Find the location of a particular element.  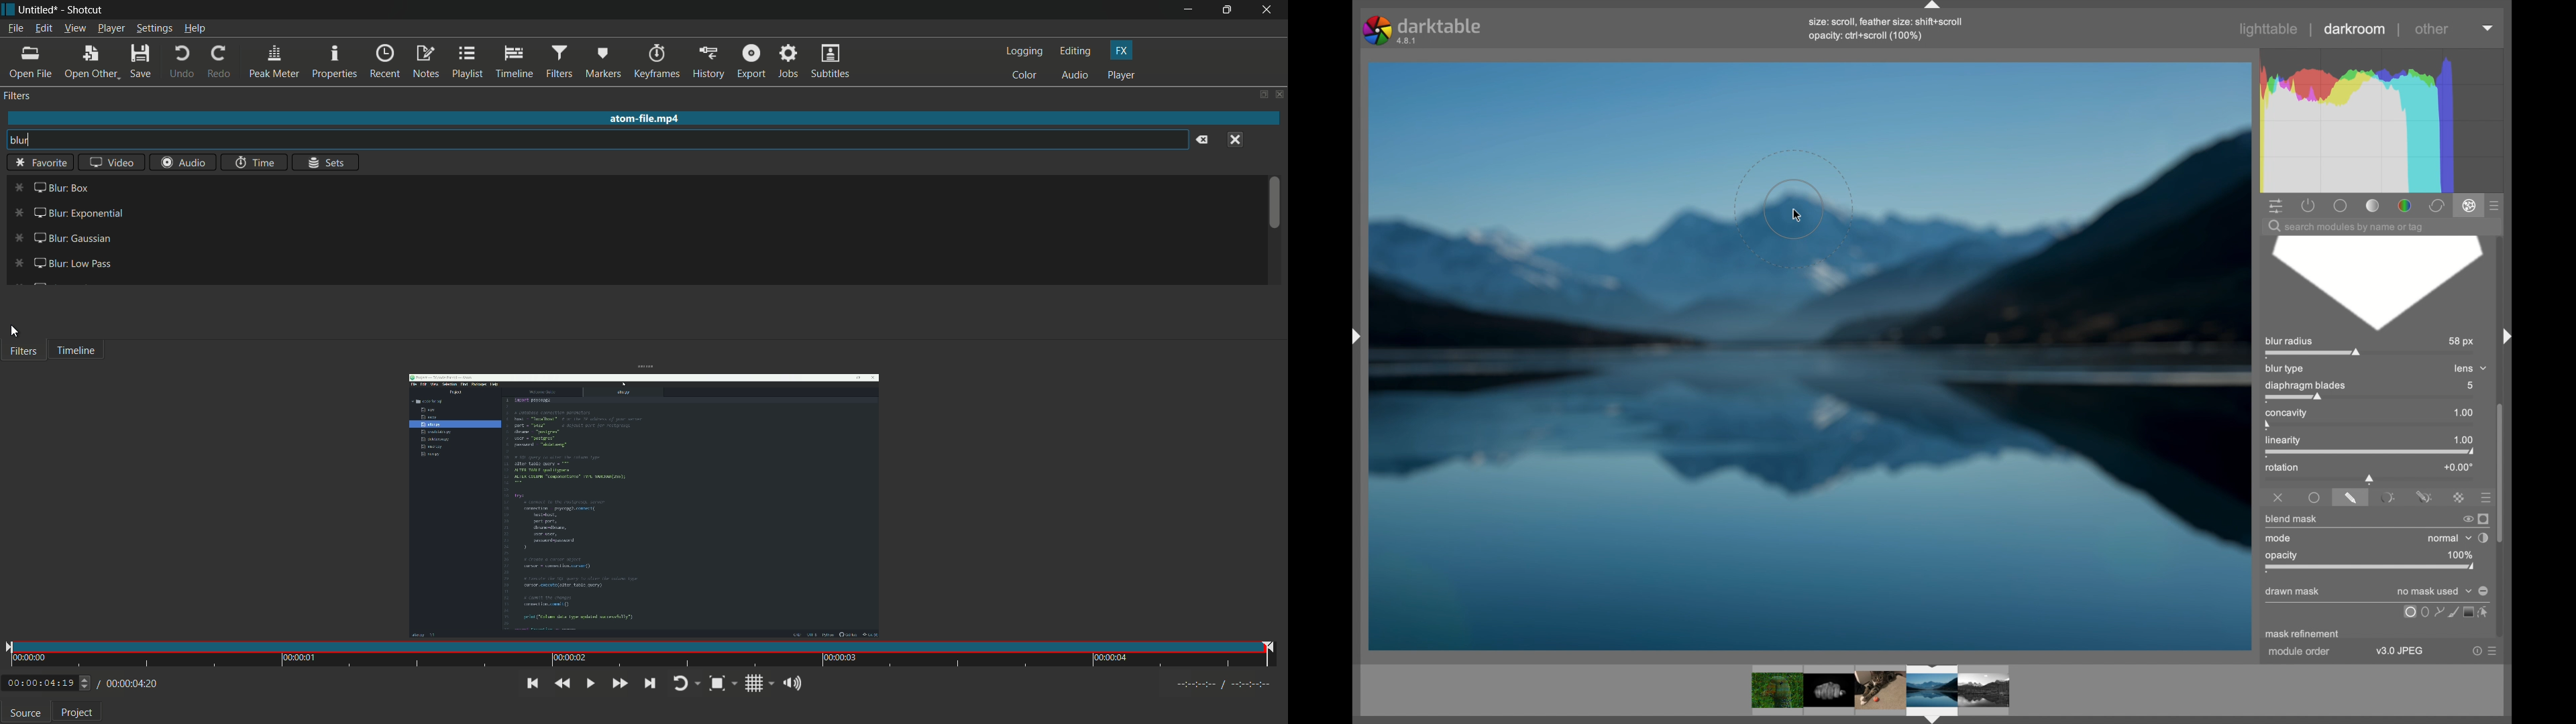

correct is located at coordinates (2436, 206).